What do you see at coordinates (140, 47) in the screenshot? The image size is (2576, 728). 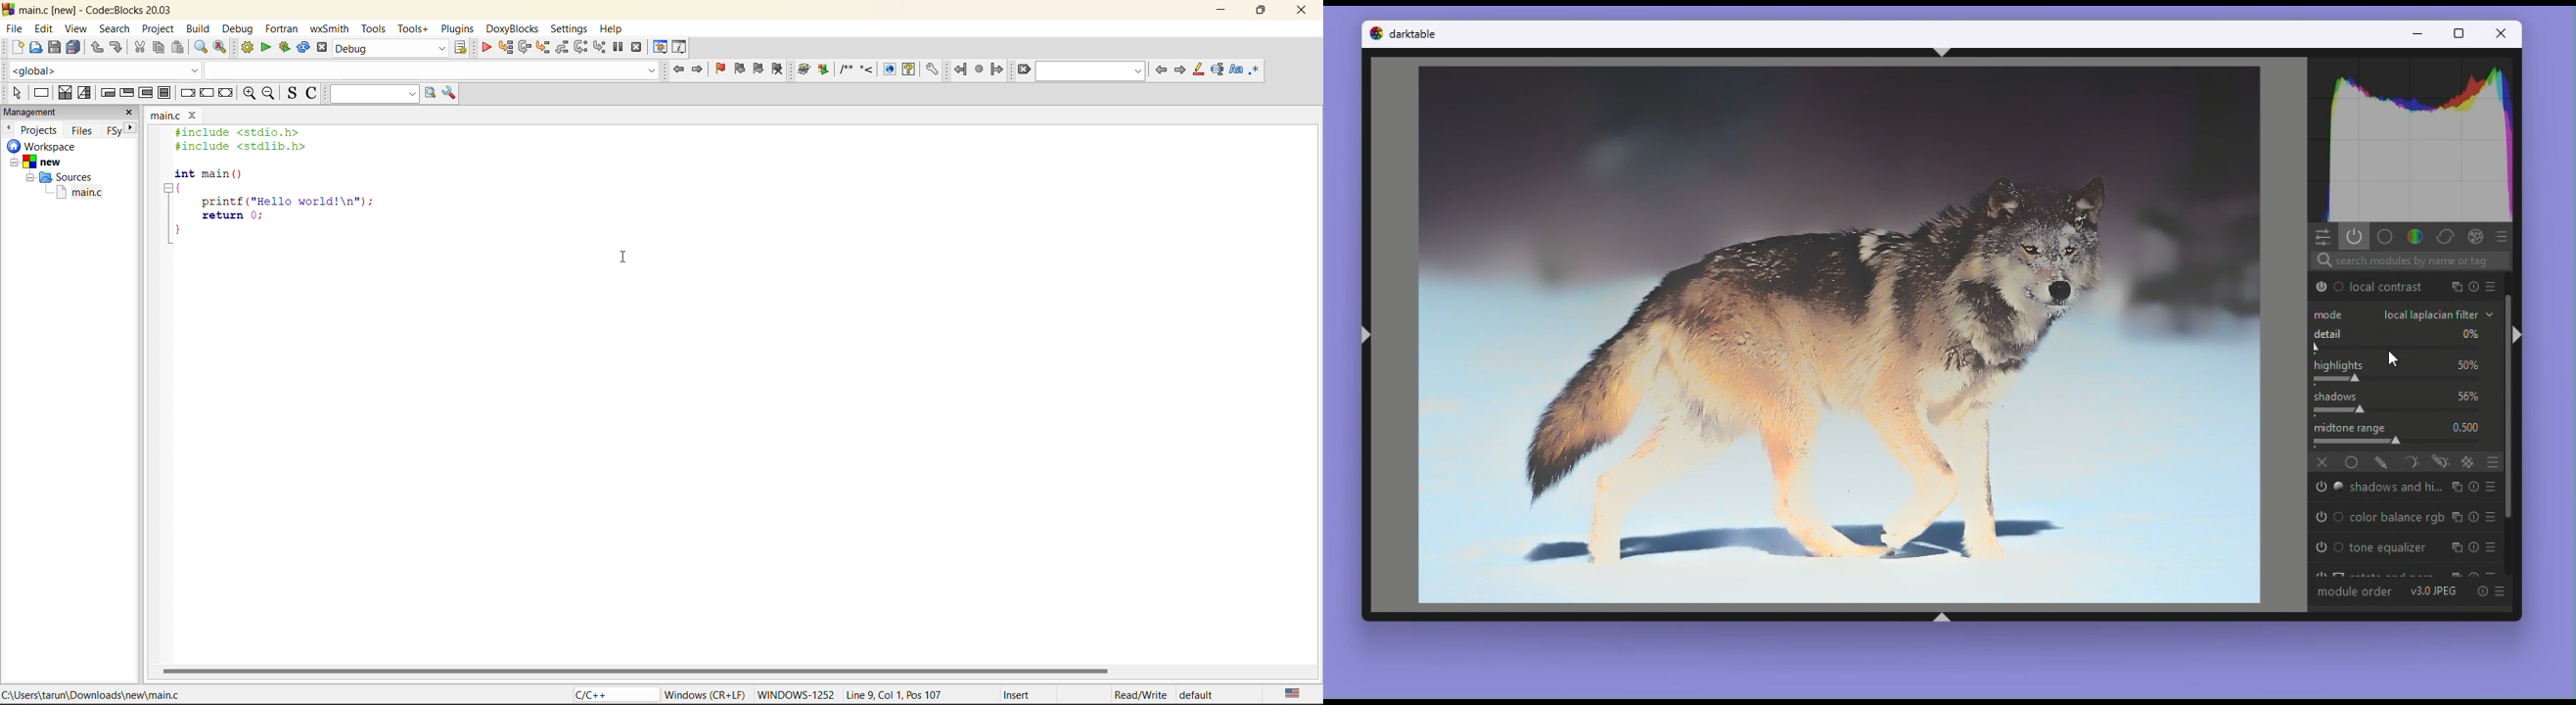 I see `cut` at bounding box center [140, 47].